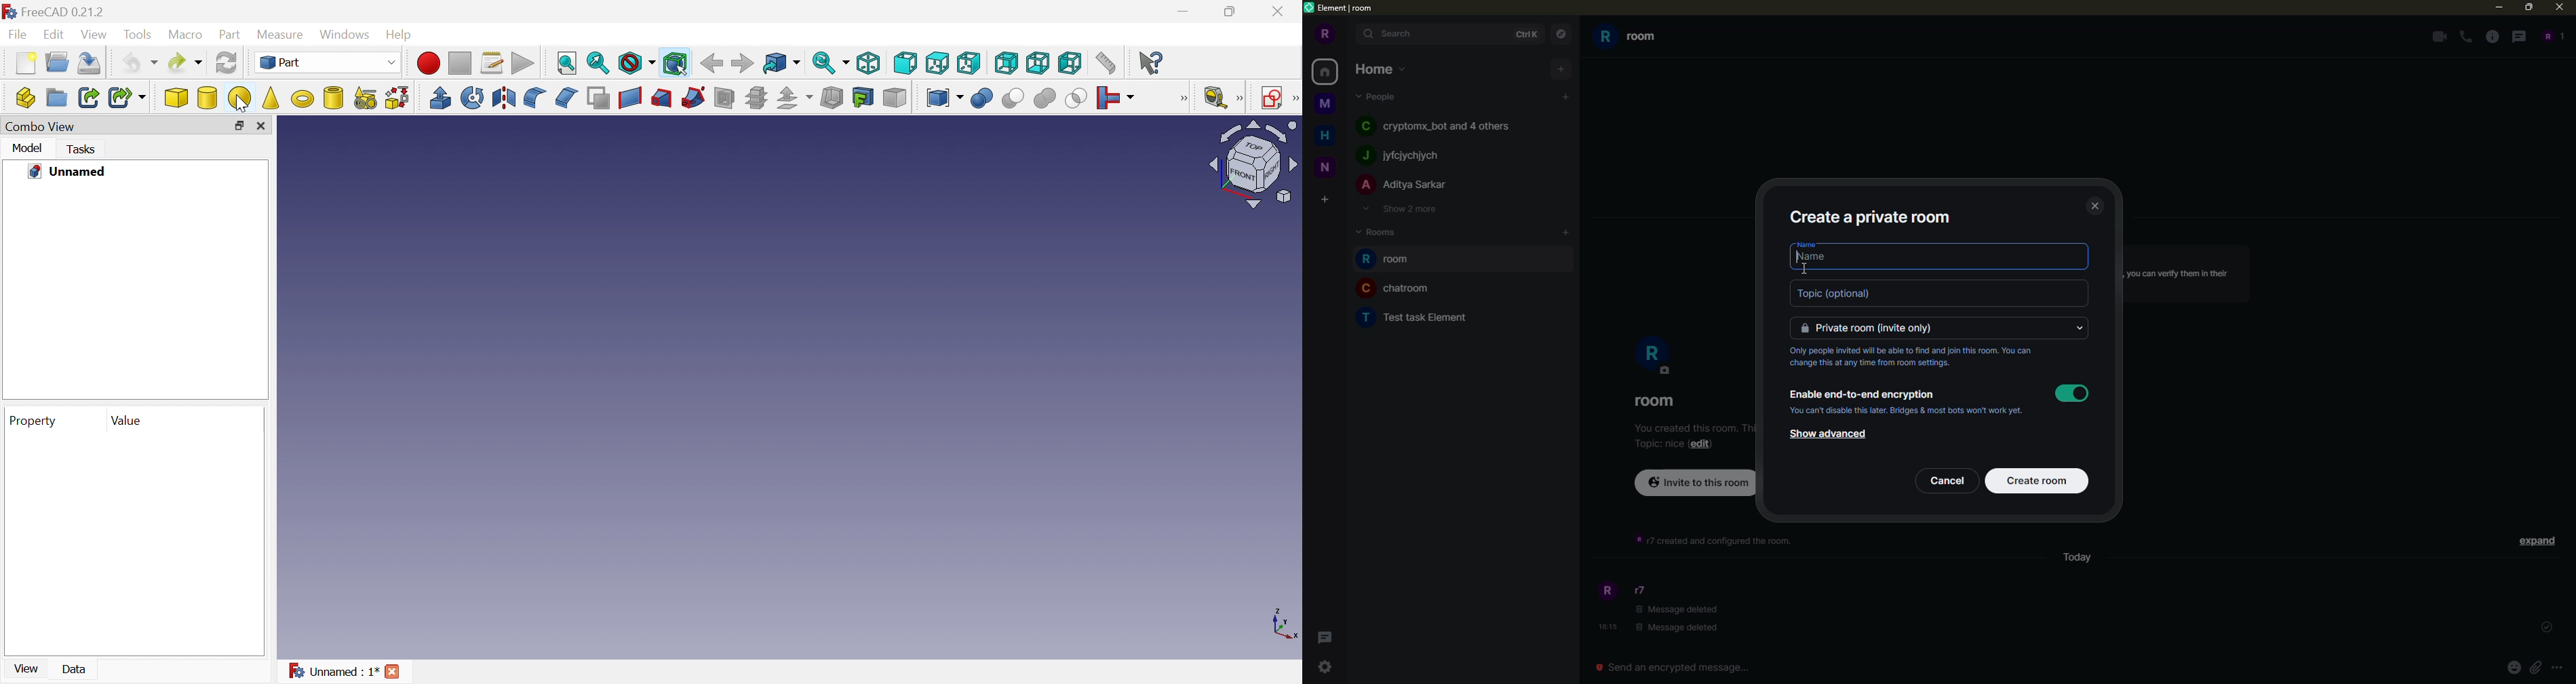 Image resolution: width=2576 pixels, height=700 pixels. Describe the element at coordinates (25, 63) in the screenshot. I see `New` at that location.